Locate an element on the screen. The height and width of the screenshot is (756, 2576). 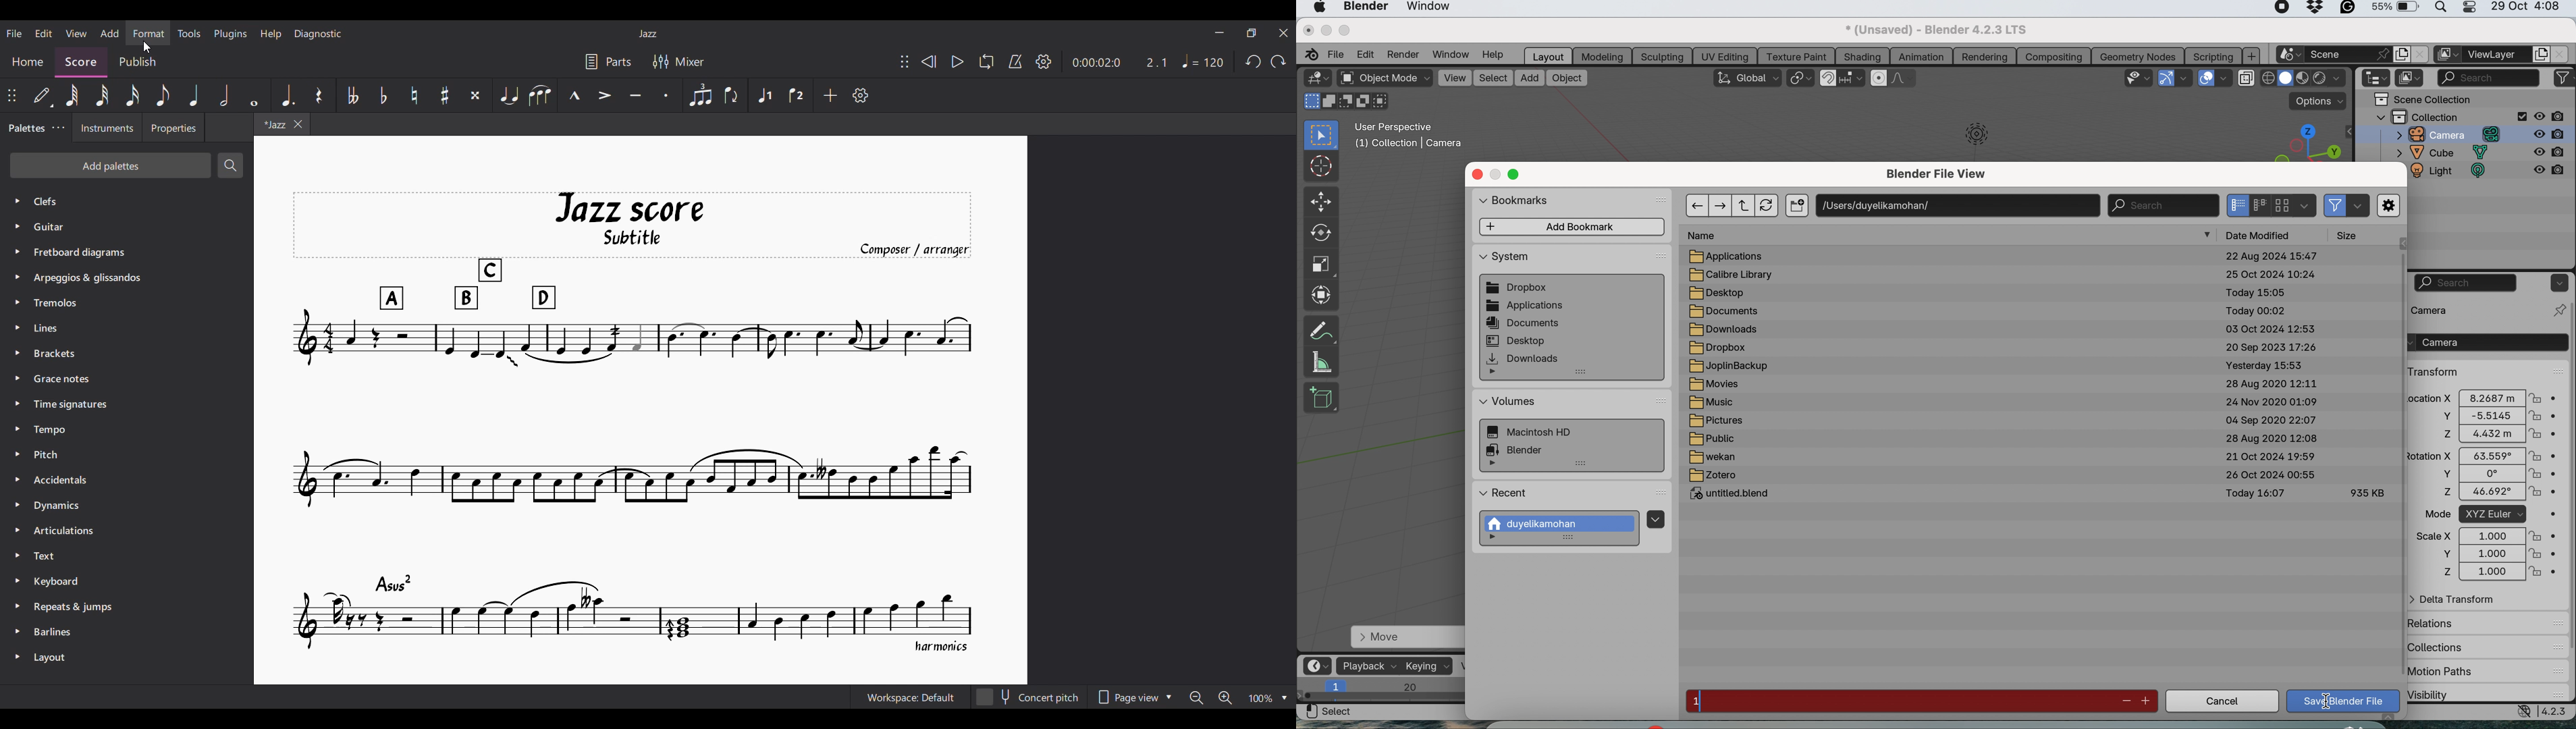
Close interface is located at coordinates (1284, 33).